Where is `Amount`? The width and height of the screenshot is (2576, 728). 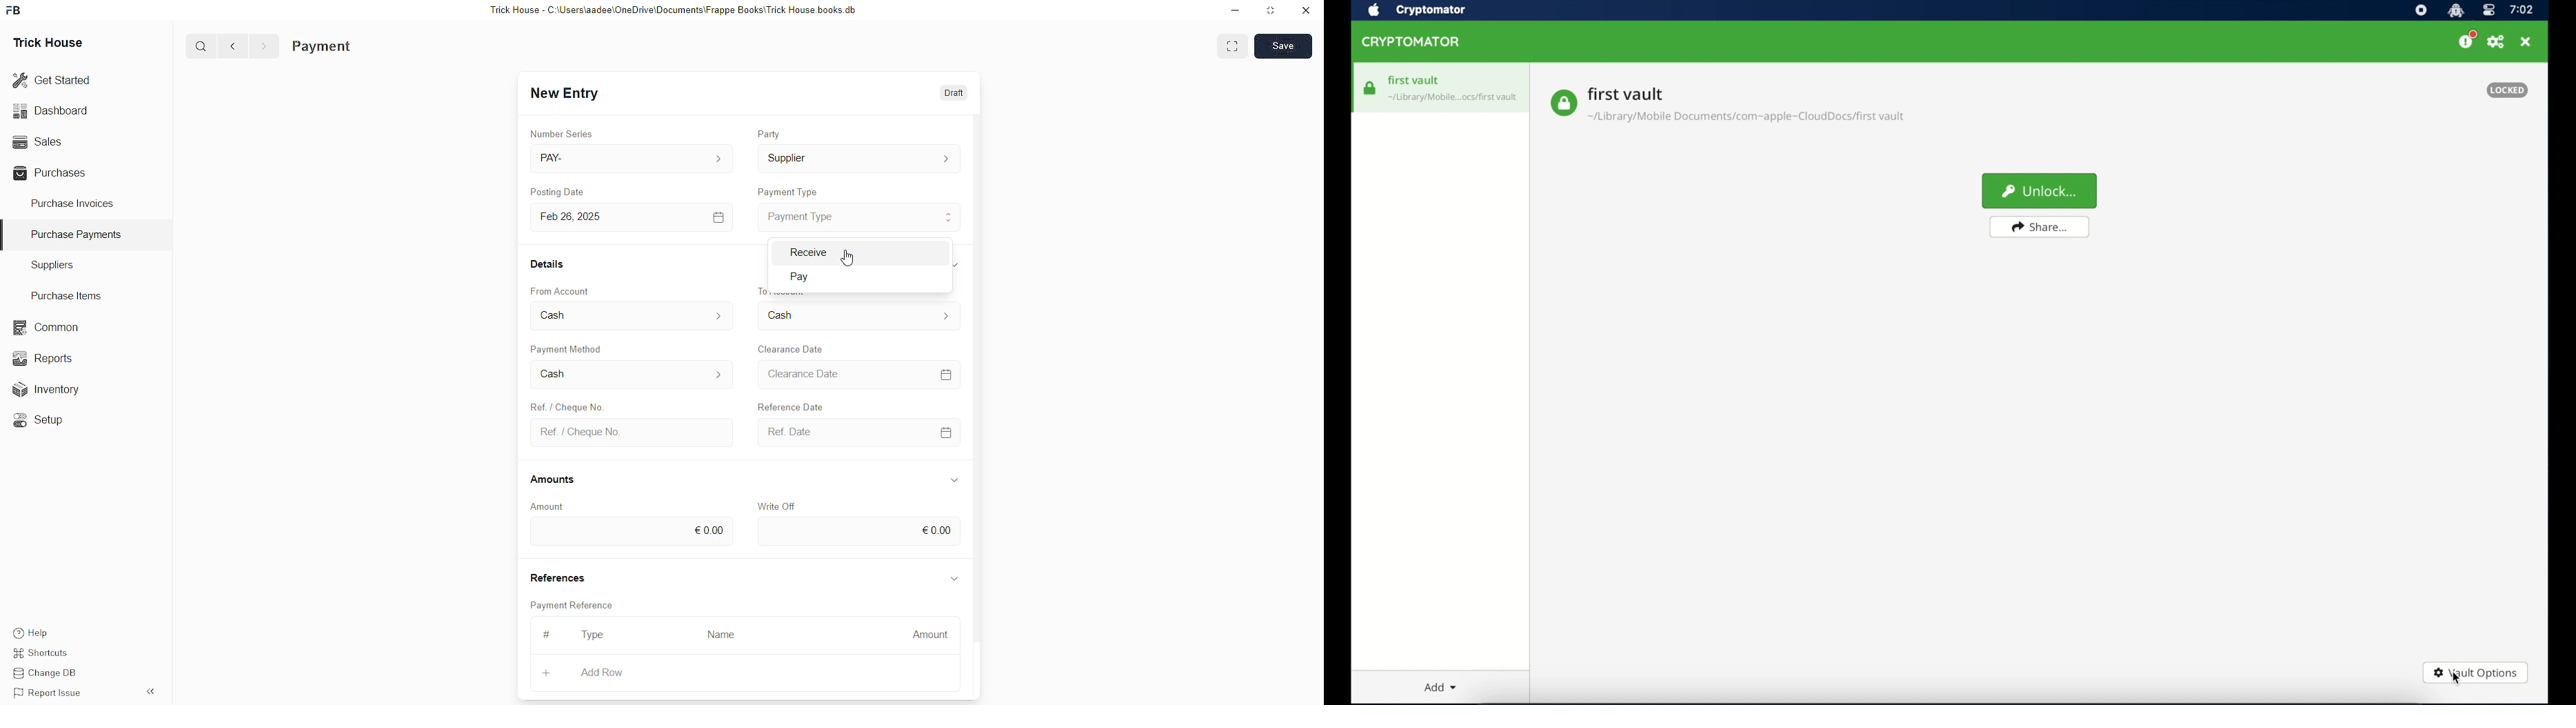
Amount is located at coordinates (555, 506).